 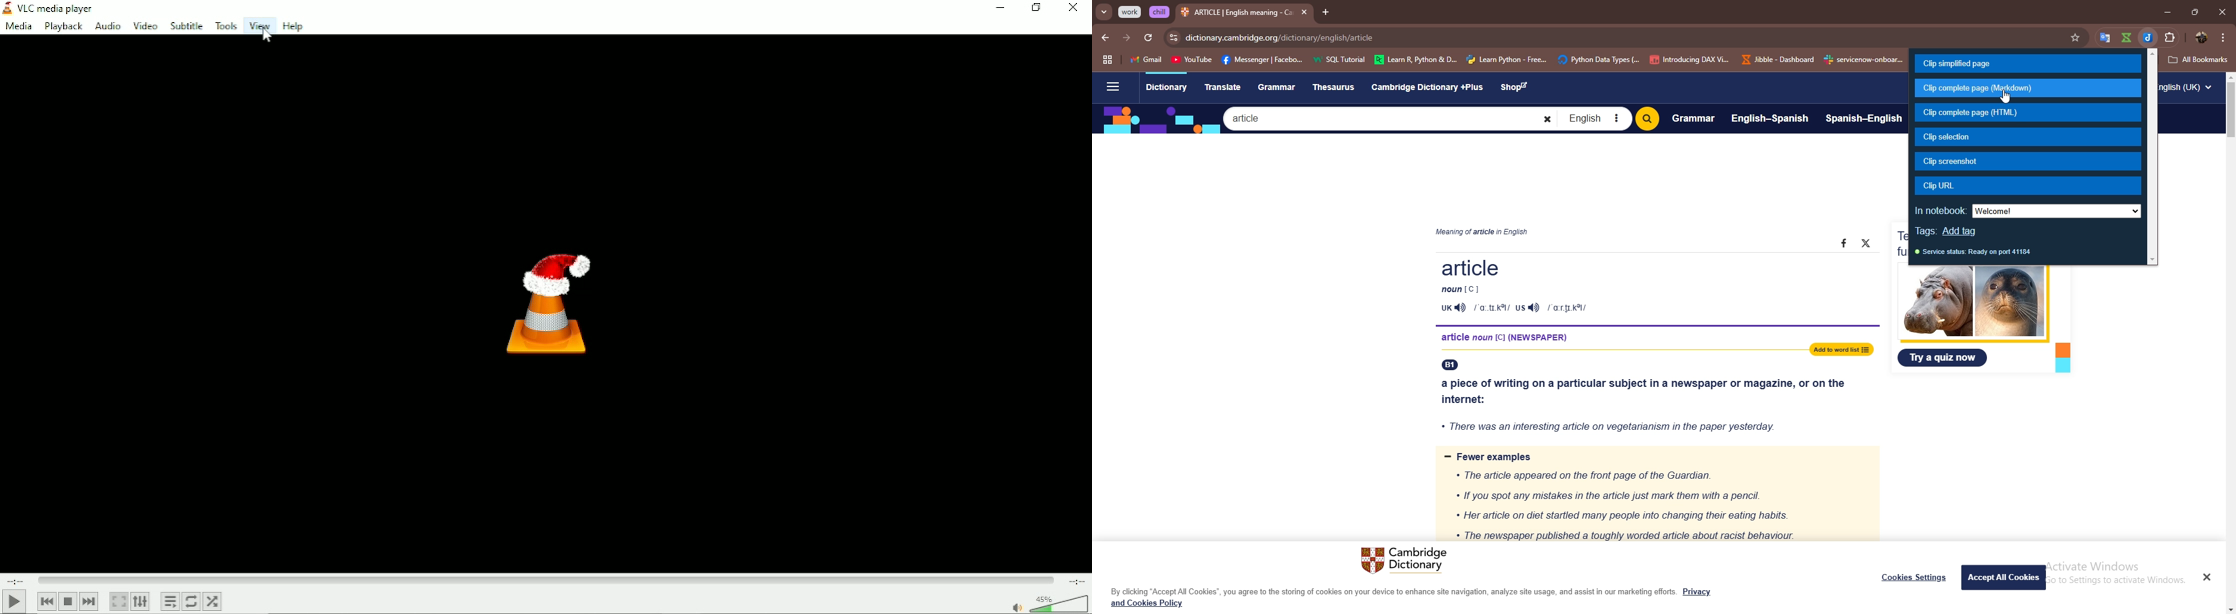 I want to click on View, so click(x=259, y=25).